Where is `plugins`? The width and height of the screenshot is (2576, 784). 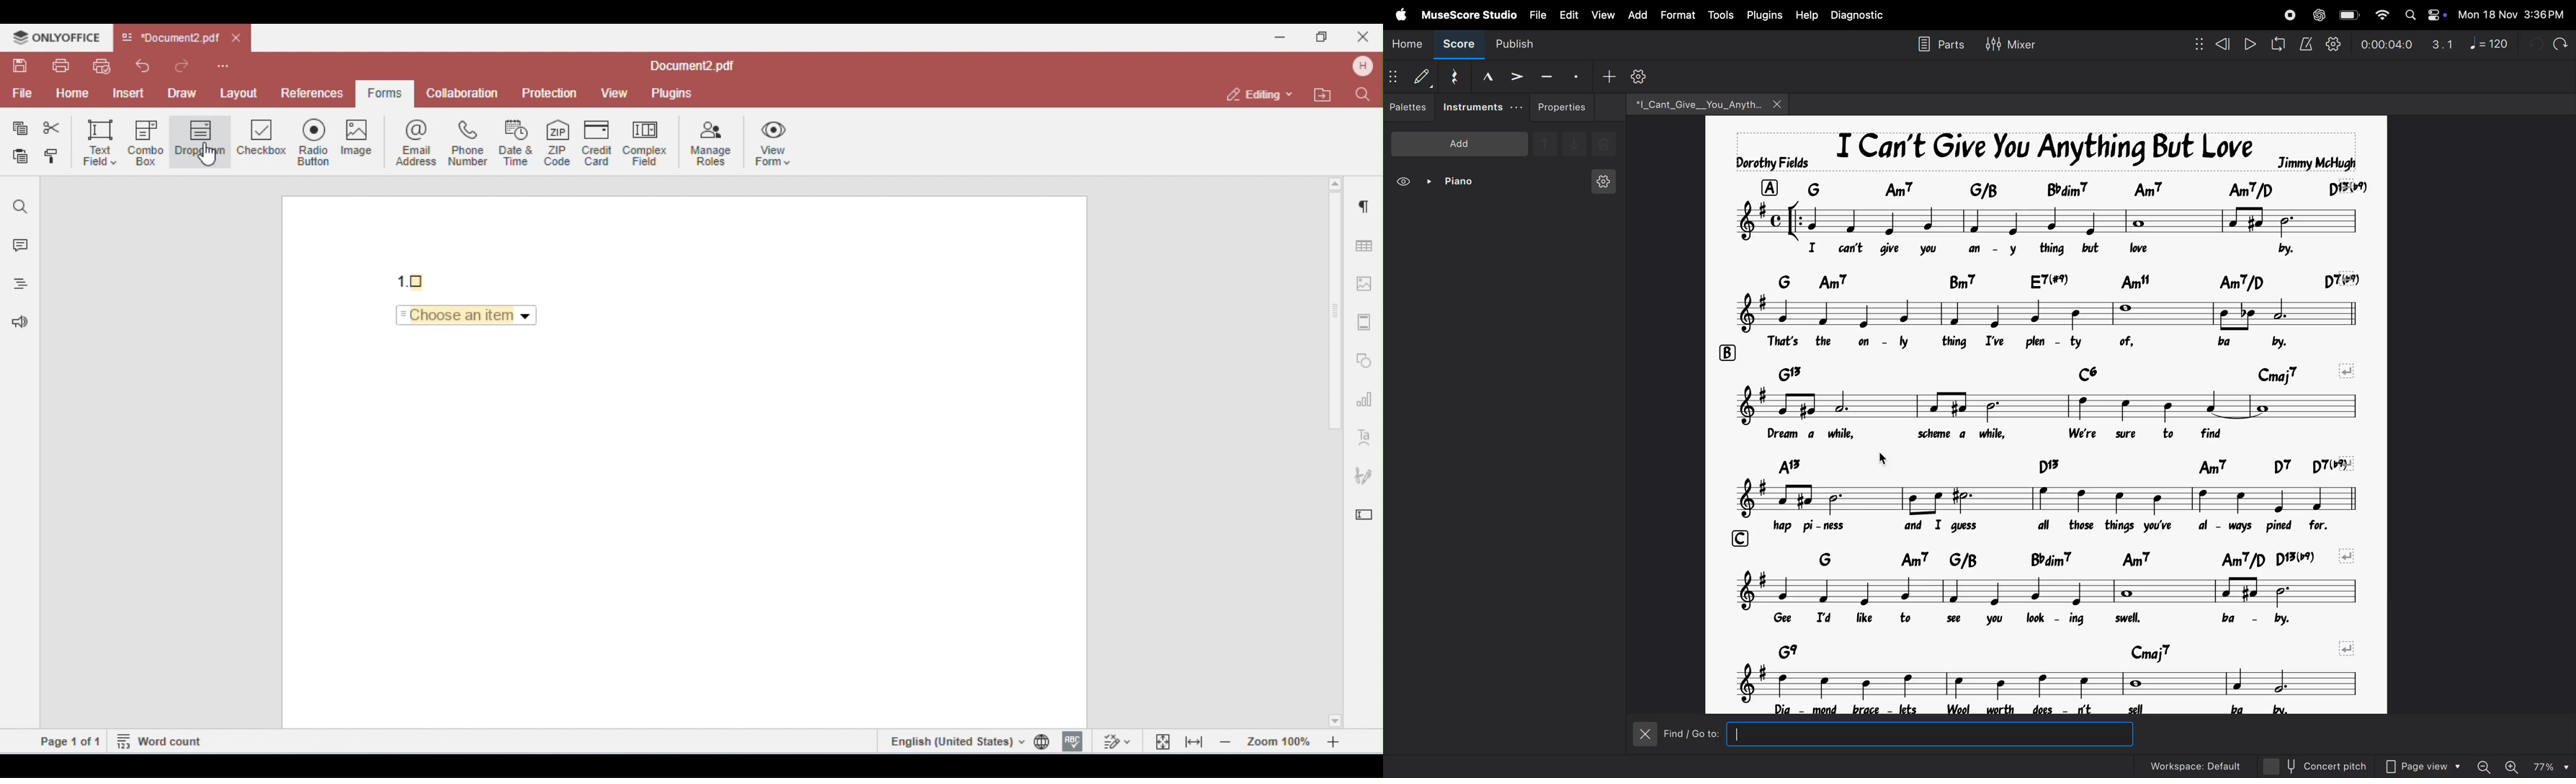 plugins is located at coordinates (1763, 15).